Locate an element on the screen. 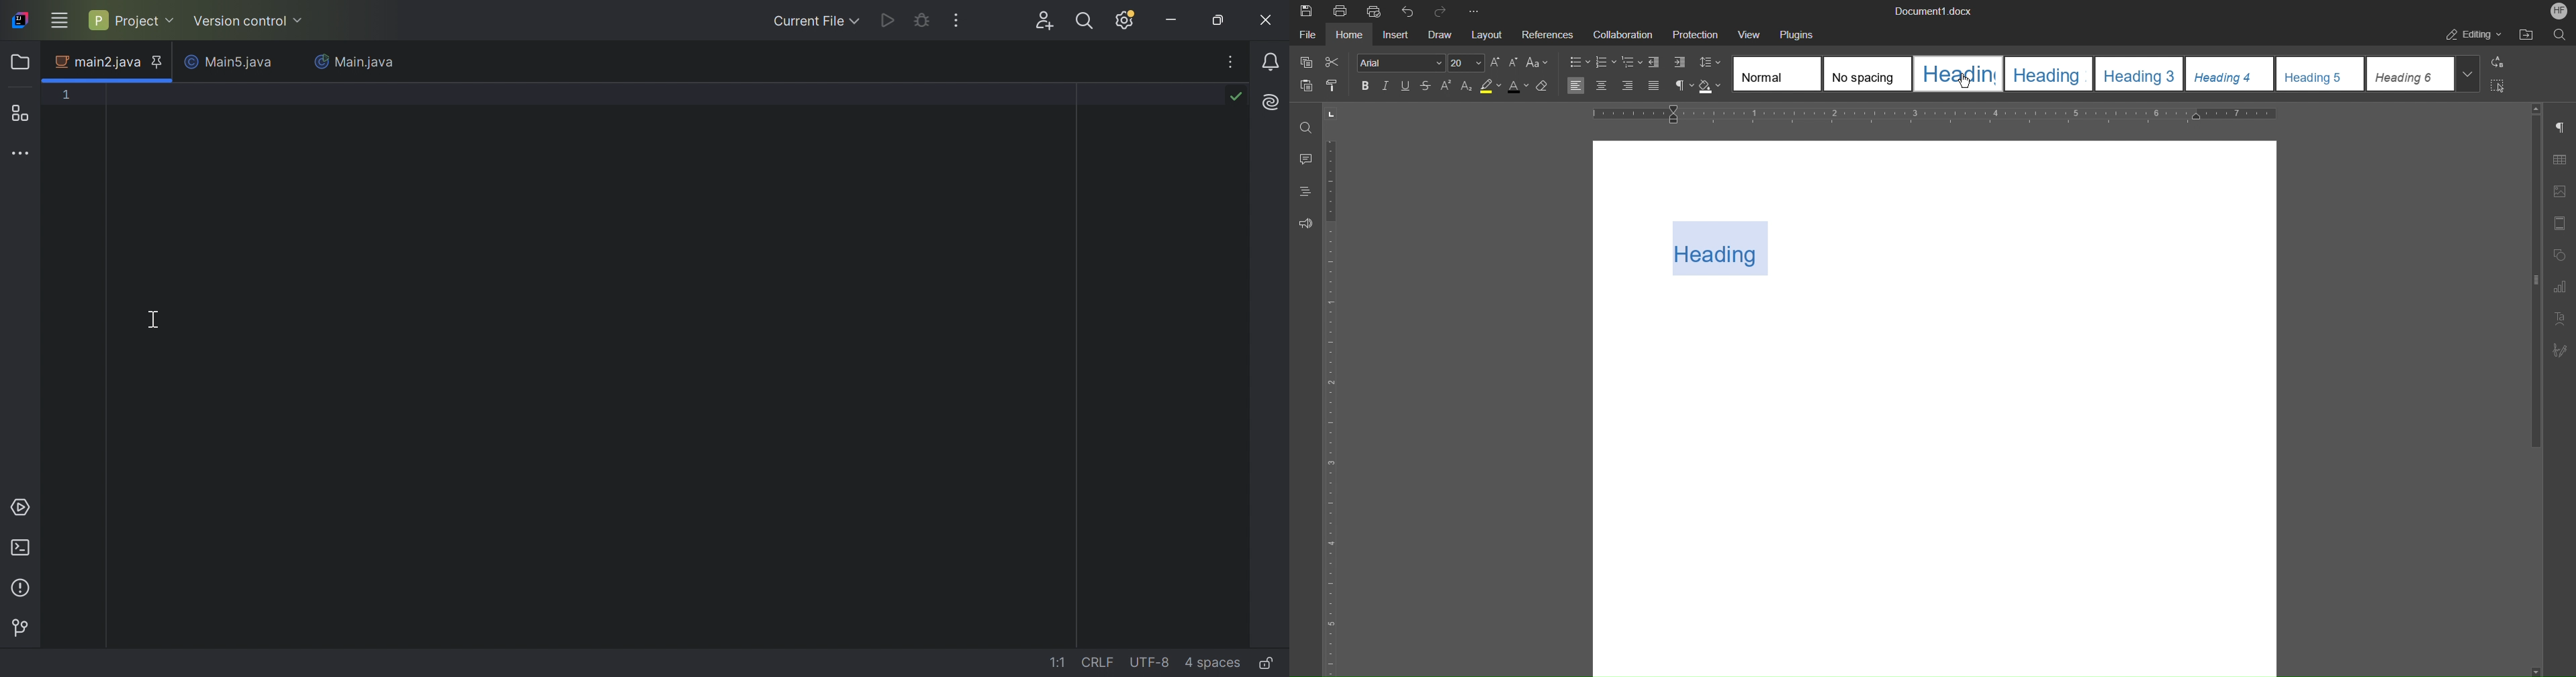  Vertical Ruler is located at coordinates (1334, 406).